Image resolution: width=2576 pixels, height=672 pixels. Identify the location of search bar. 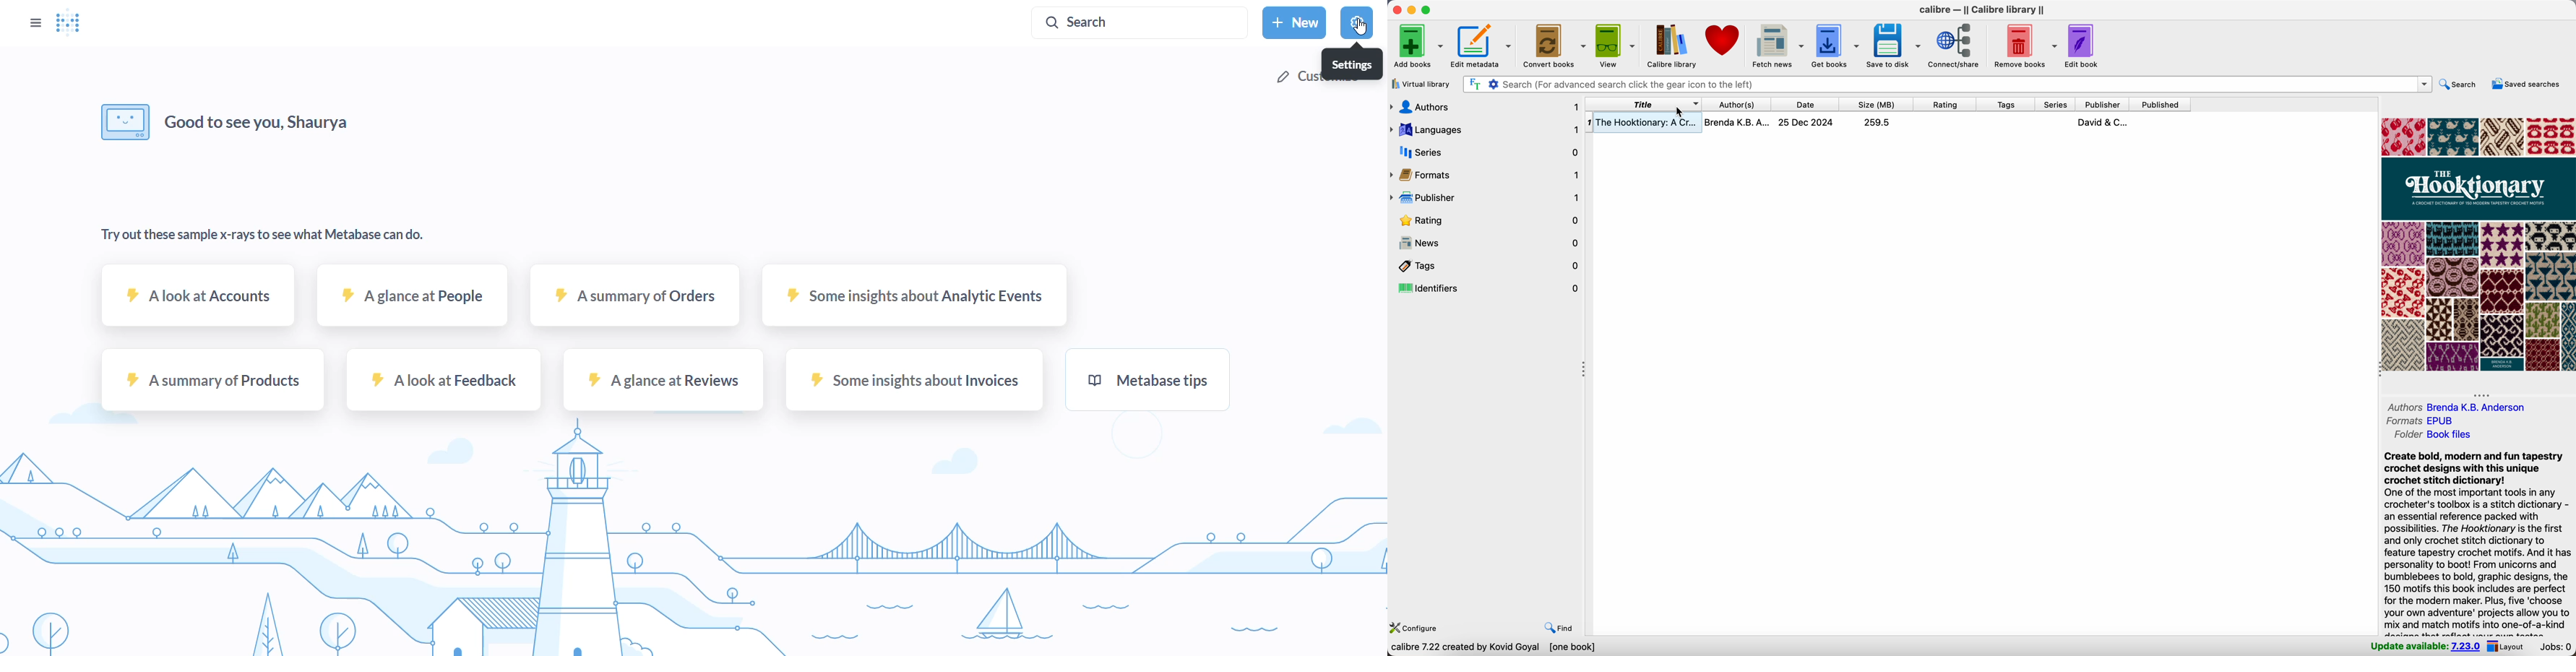
(1947, 84).